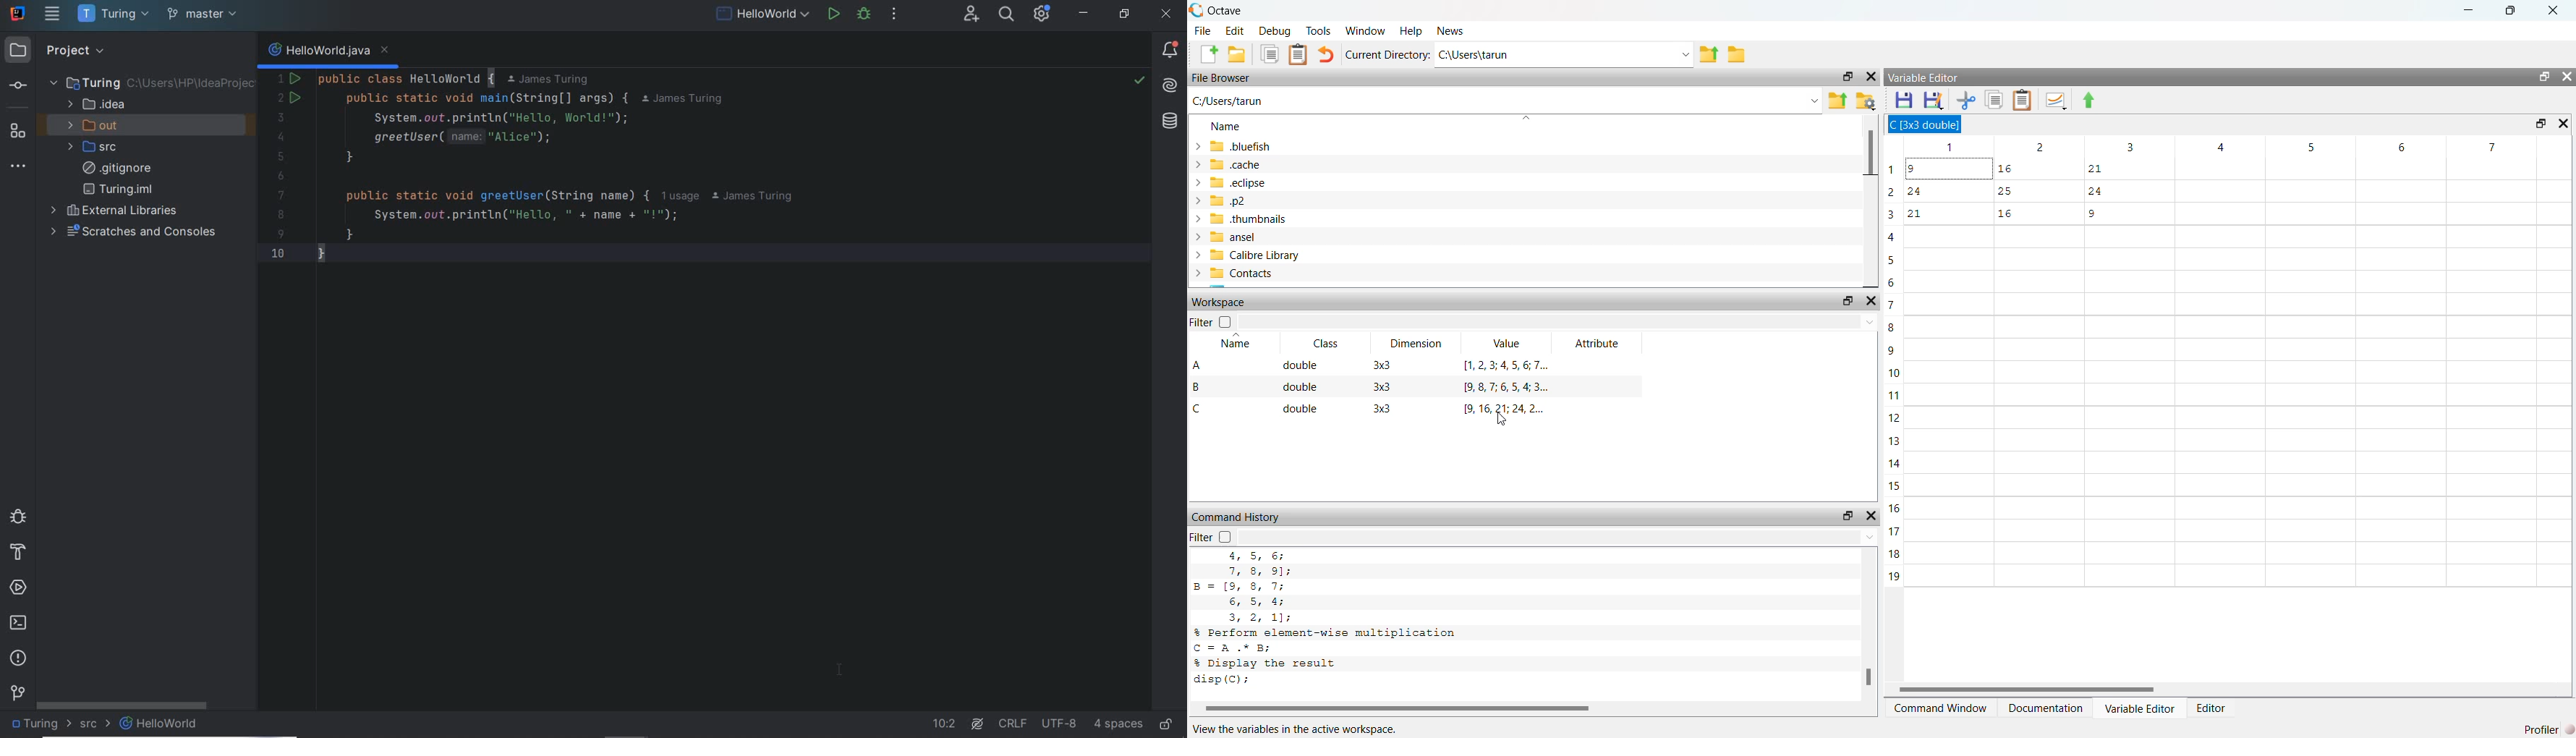 Image resolution: width=2576 pixels, height=756 pixels. What do you see at coordinates (1231, 148) in the screenshot?
I see `.bluefish` at bounding box center [1231, 148].